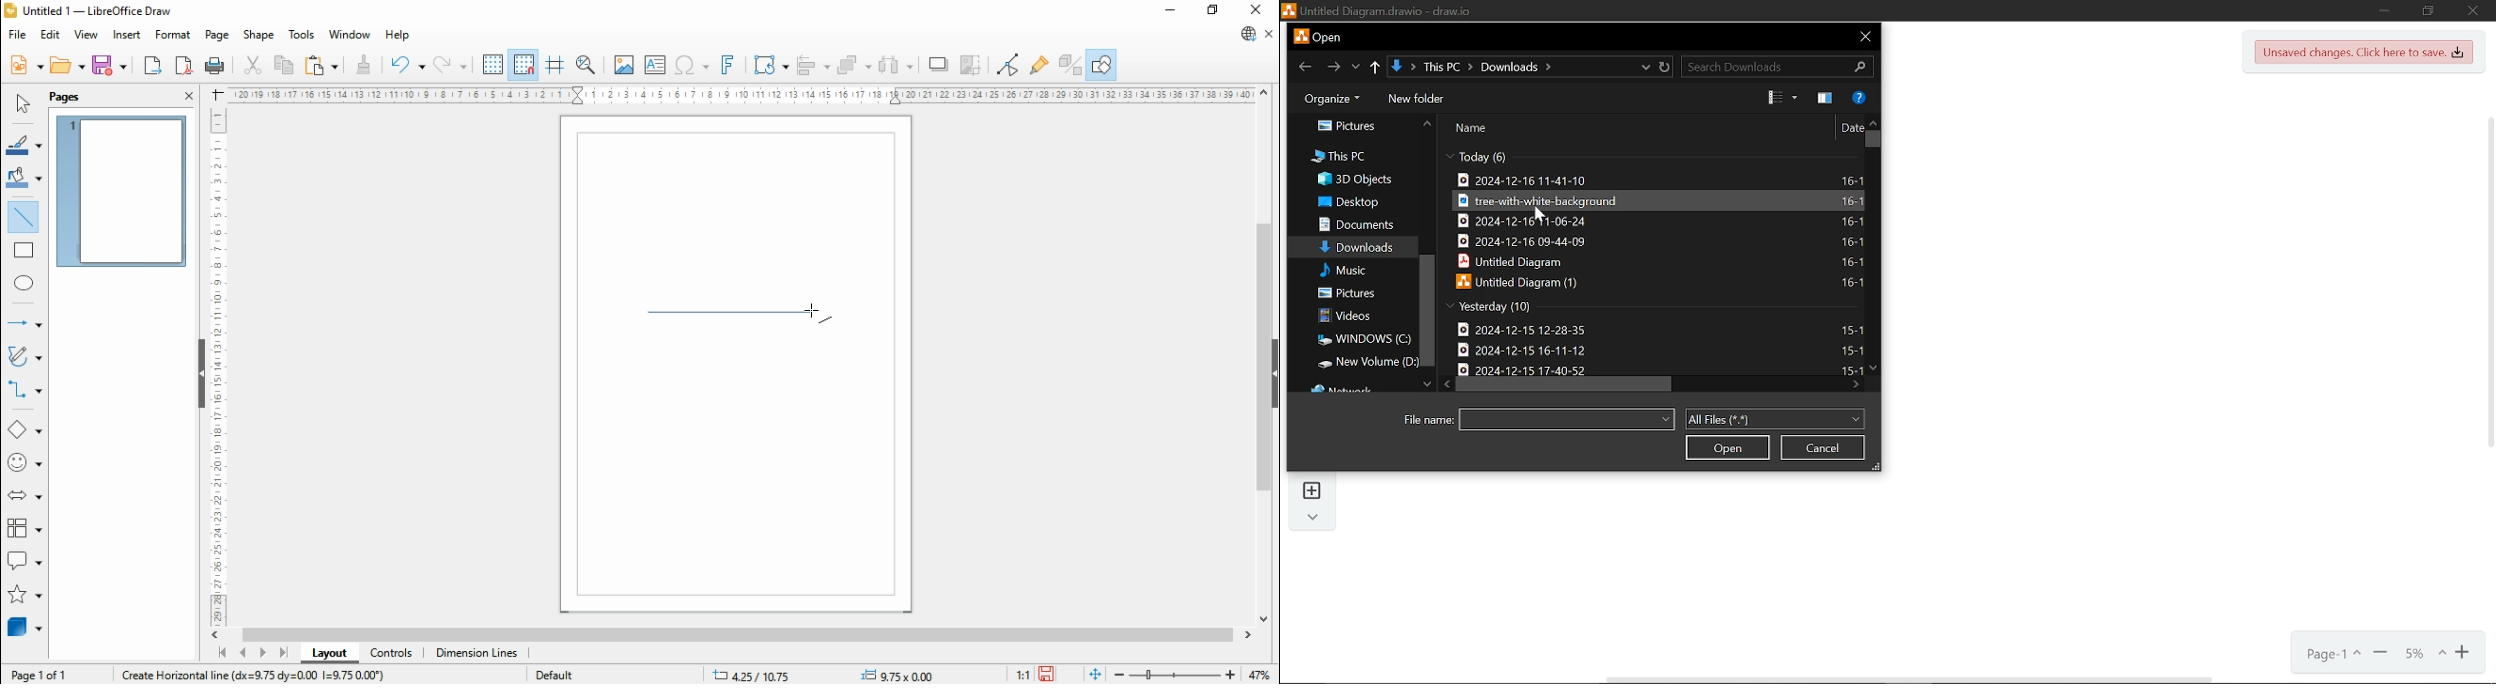 The height and width of the screenshot is (700, 2520). What do you see at coordinates (1362, 363) in the screenshot?
I see `new volume` at bounding box center [1362, 363].